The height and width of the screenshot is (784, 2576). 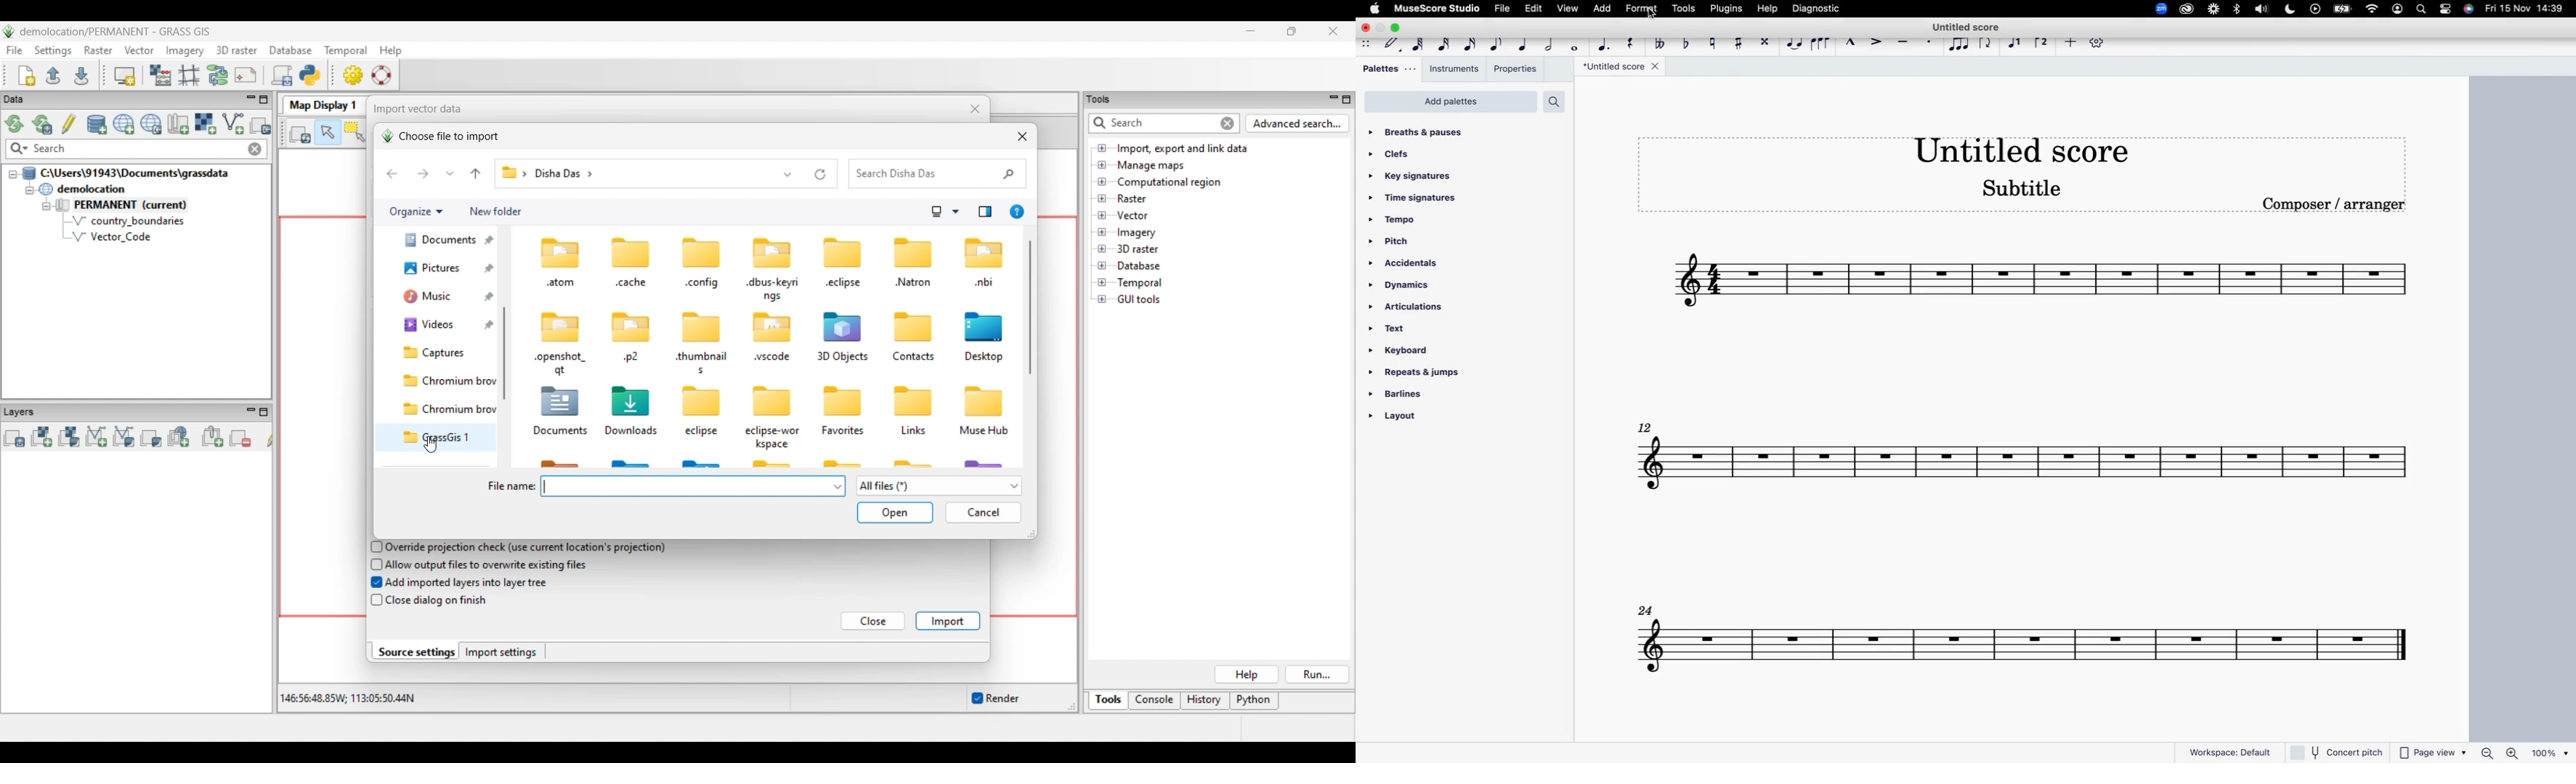 What do you see at coordinates (1823, 44) in the screenshot?
I see `slur` at bounding box center [1823, 44].